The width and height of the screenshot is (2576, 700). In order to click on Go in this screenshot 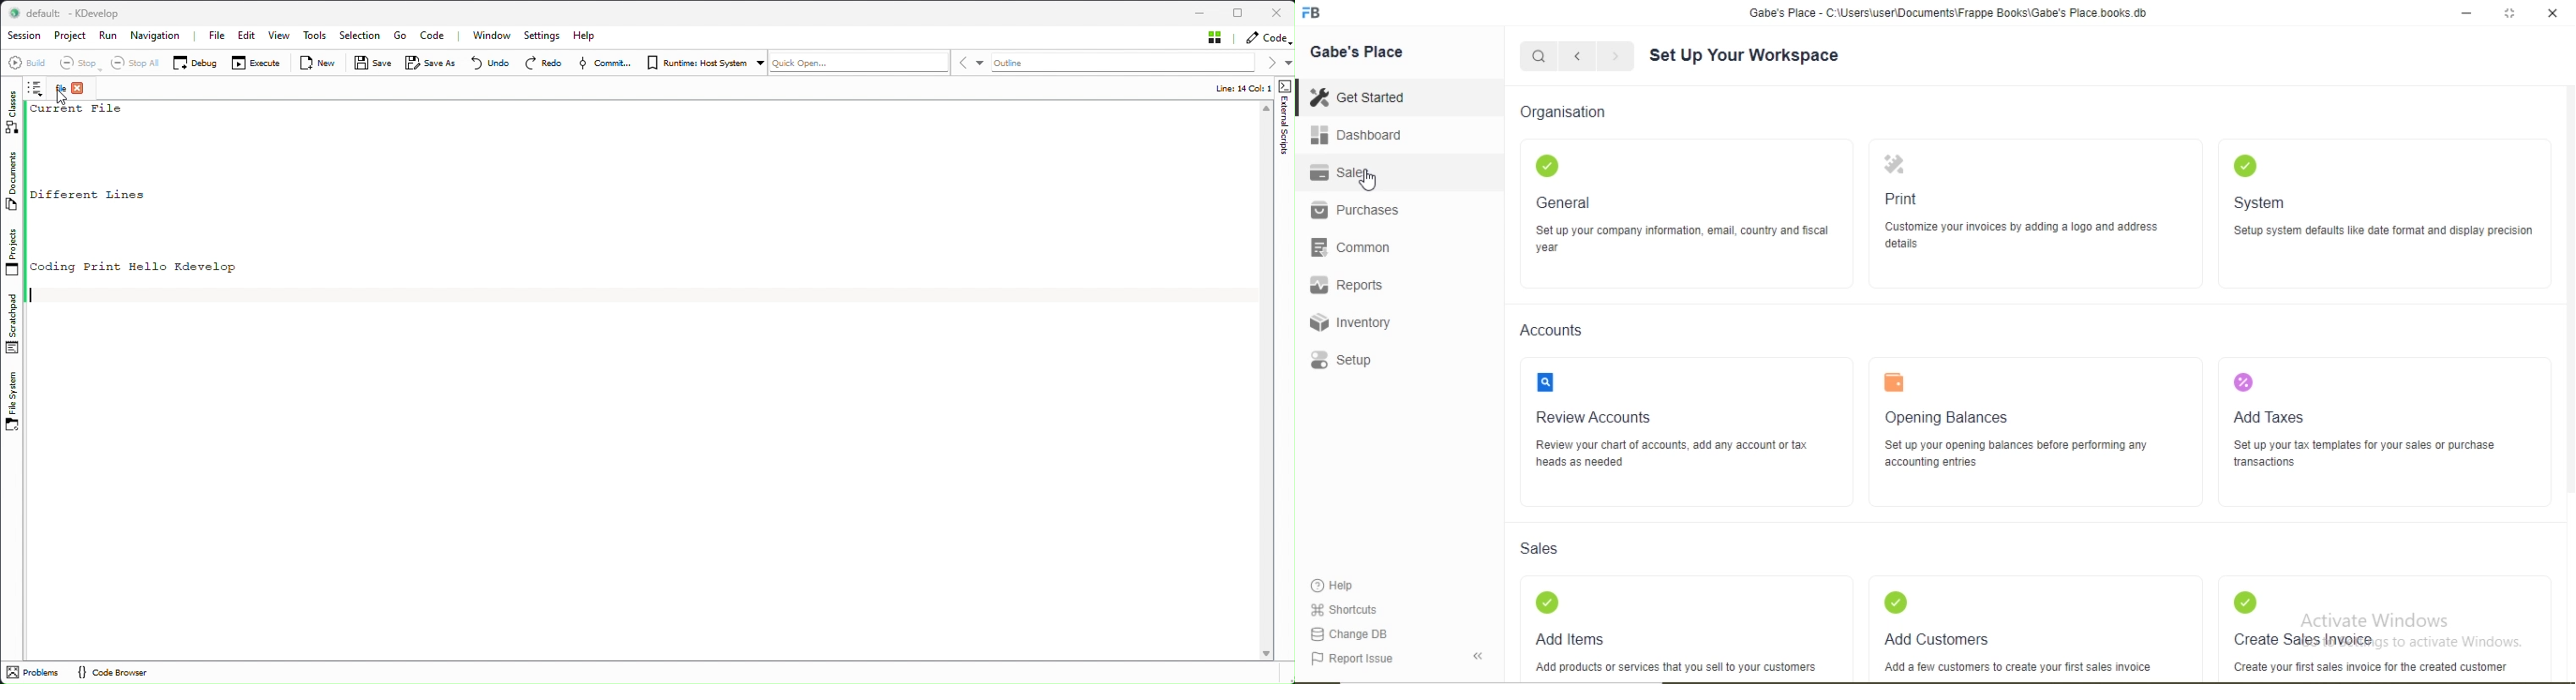, I will do `click(400, 37)`.